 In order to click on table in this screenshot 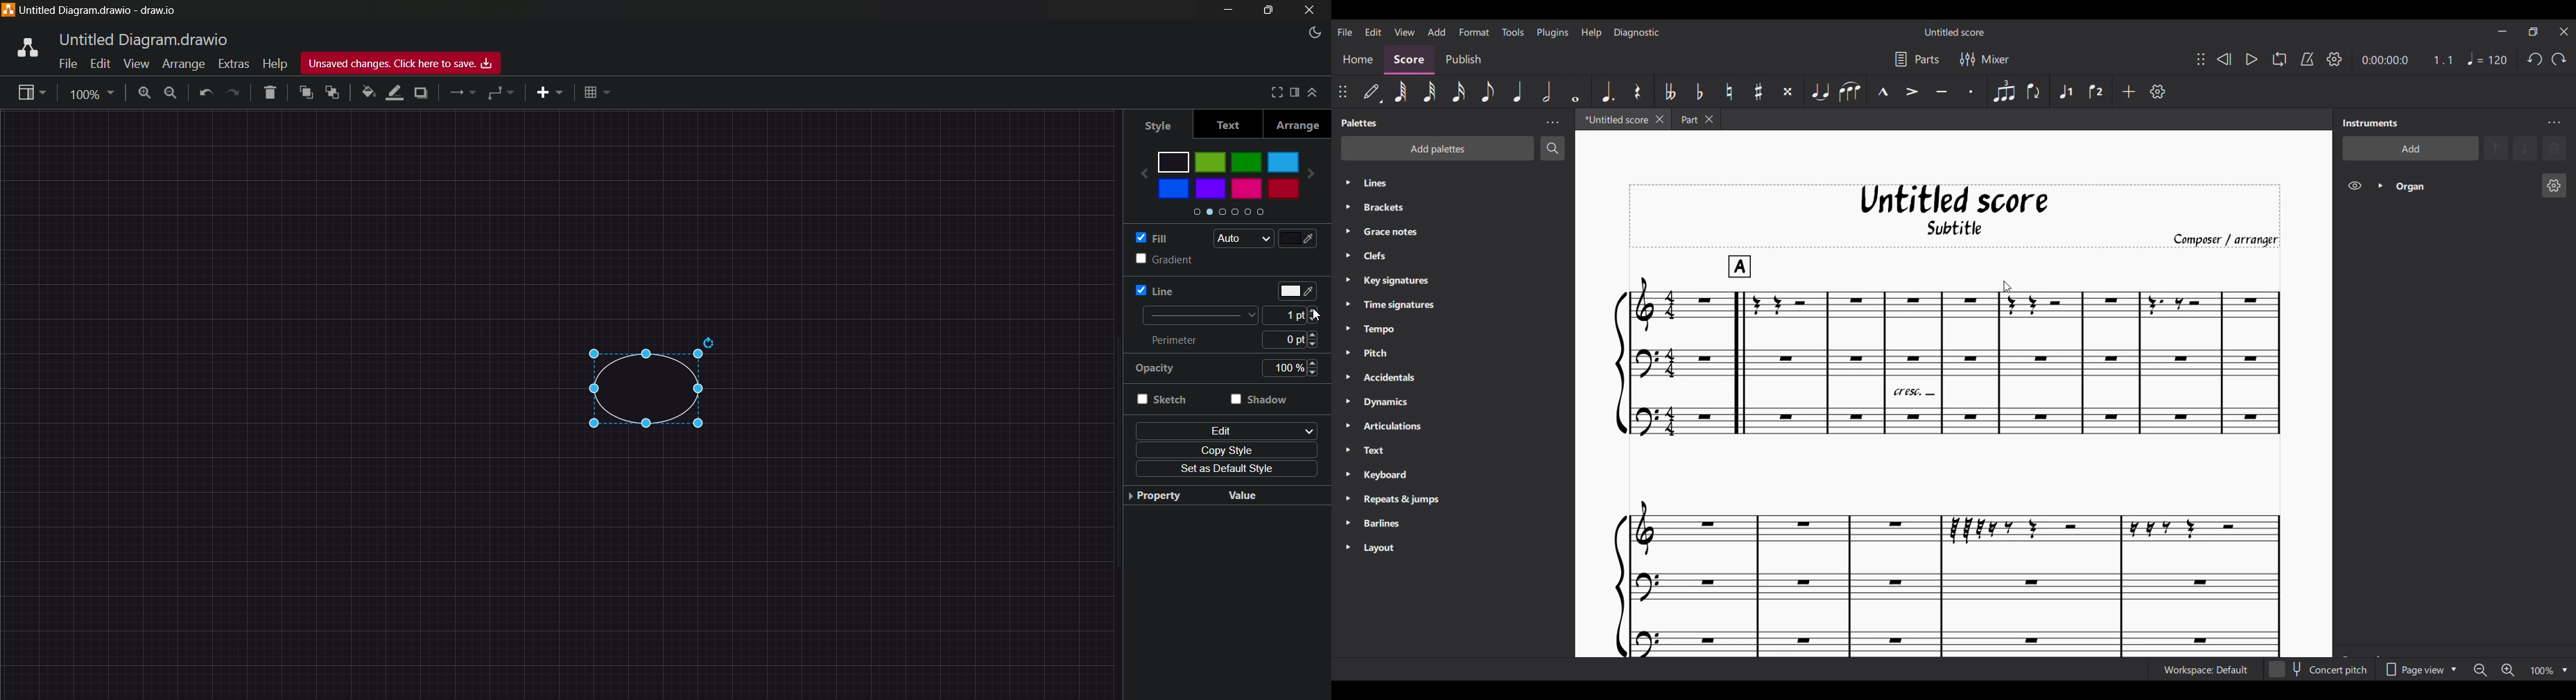, I will do `click(594, 92)`.